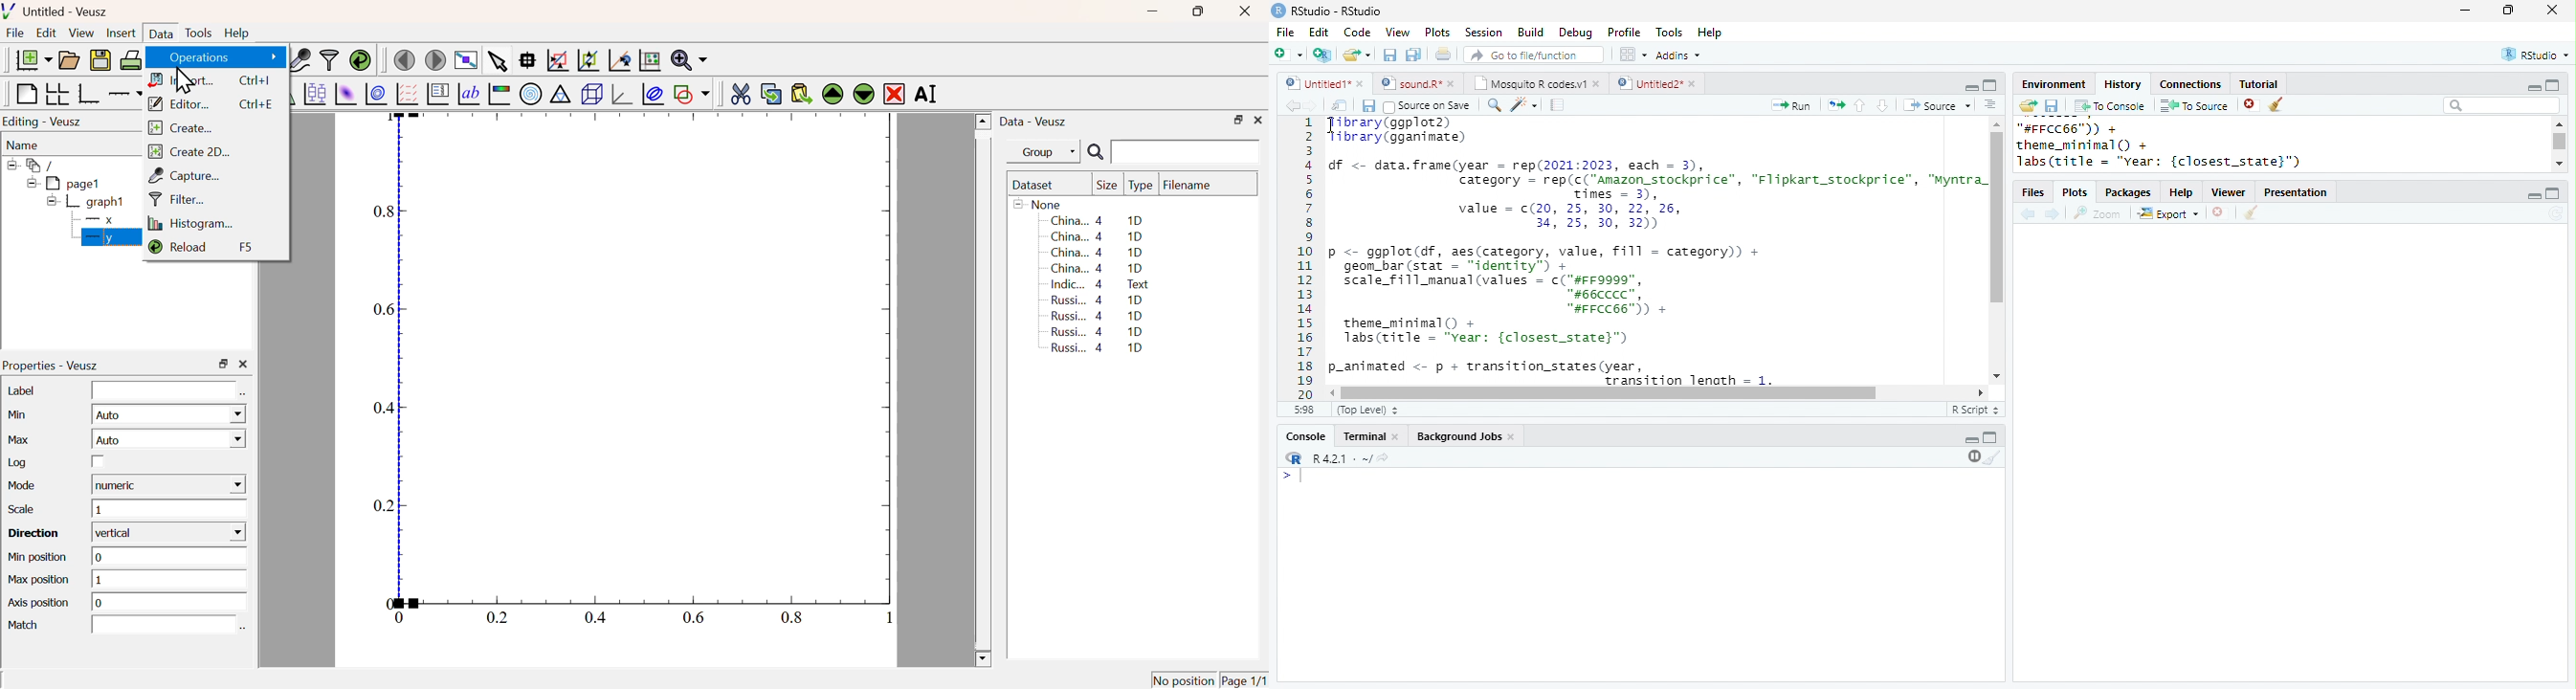 The image size is (2576, 700). Describe the element at coordinates (1100, 349) in the screenshot. I see `Russi... 4 1D` at that location.